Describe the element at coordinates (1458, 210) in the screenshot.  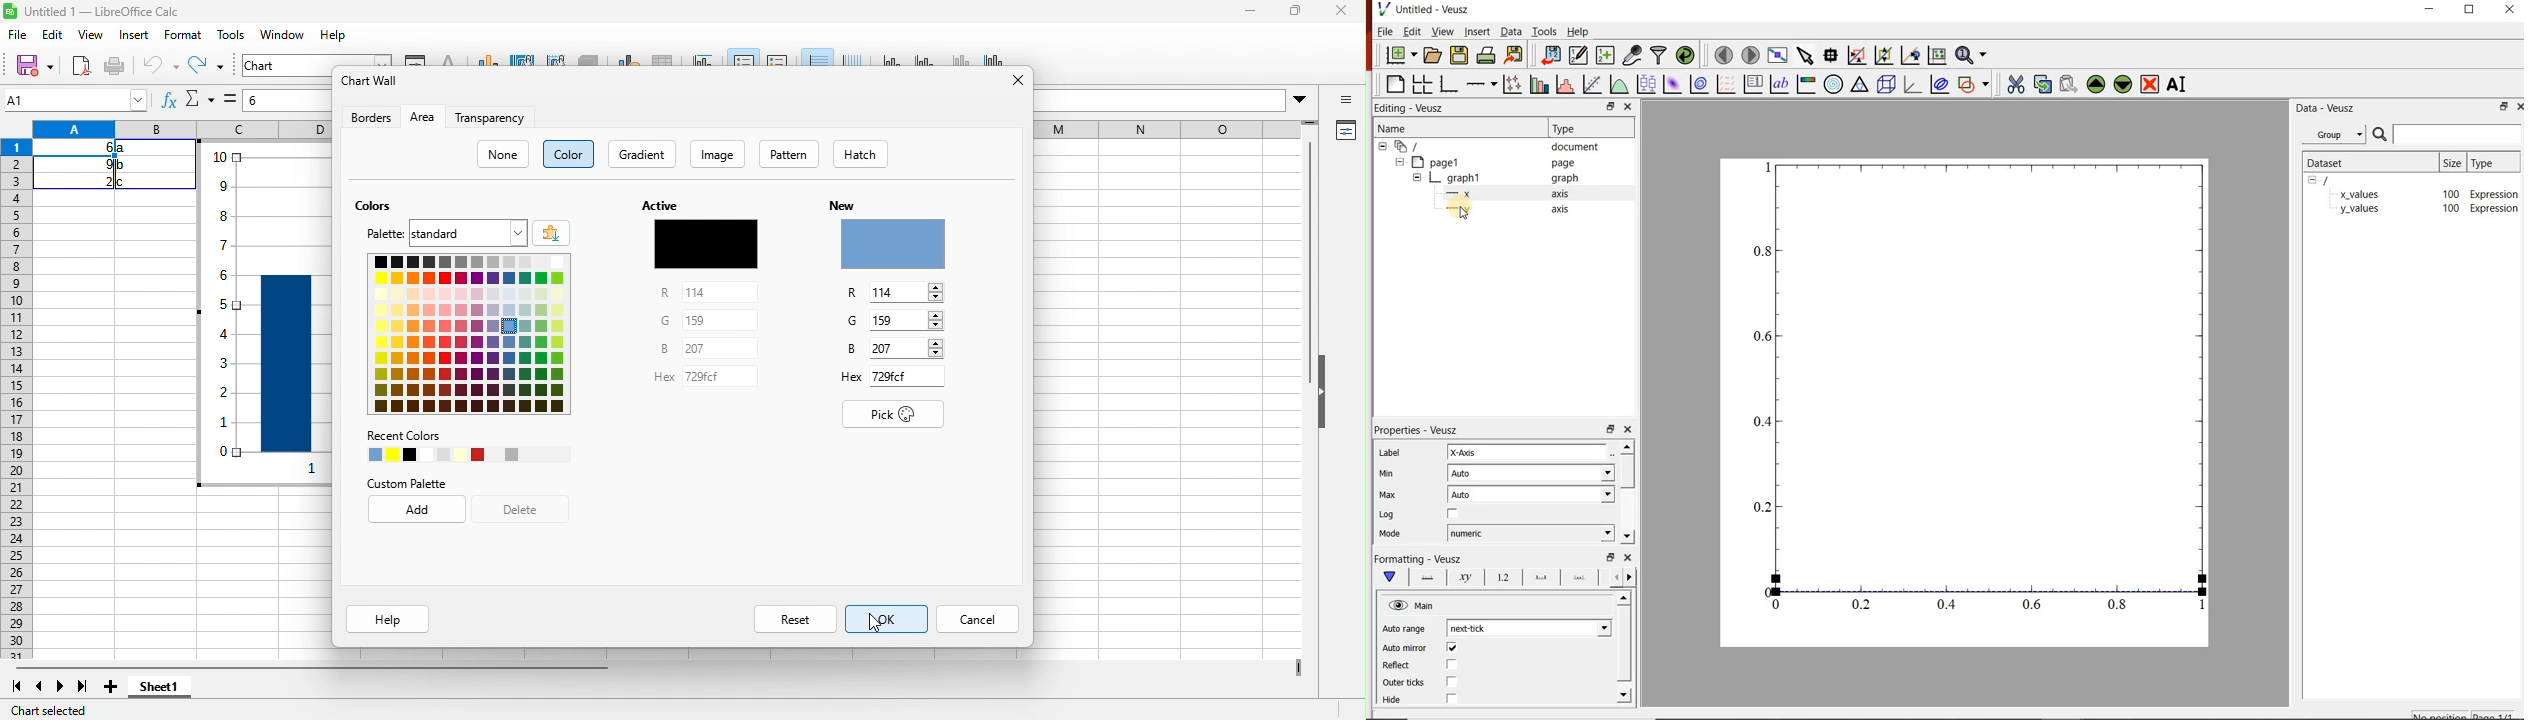
I see `—-—y` at that location.